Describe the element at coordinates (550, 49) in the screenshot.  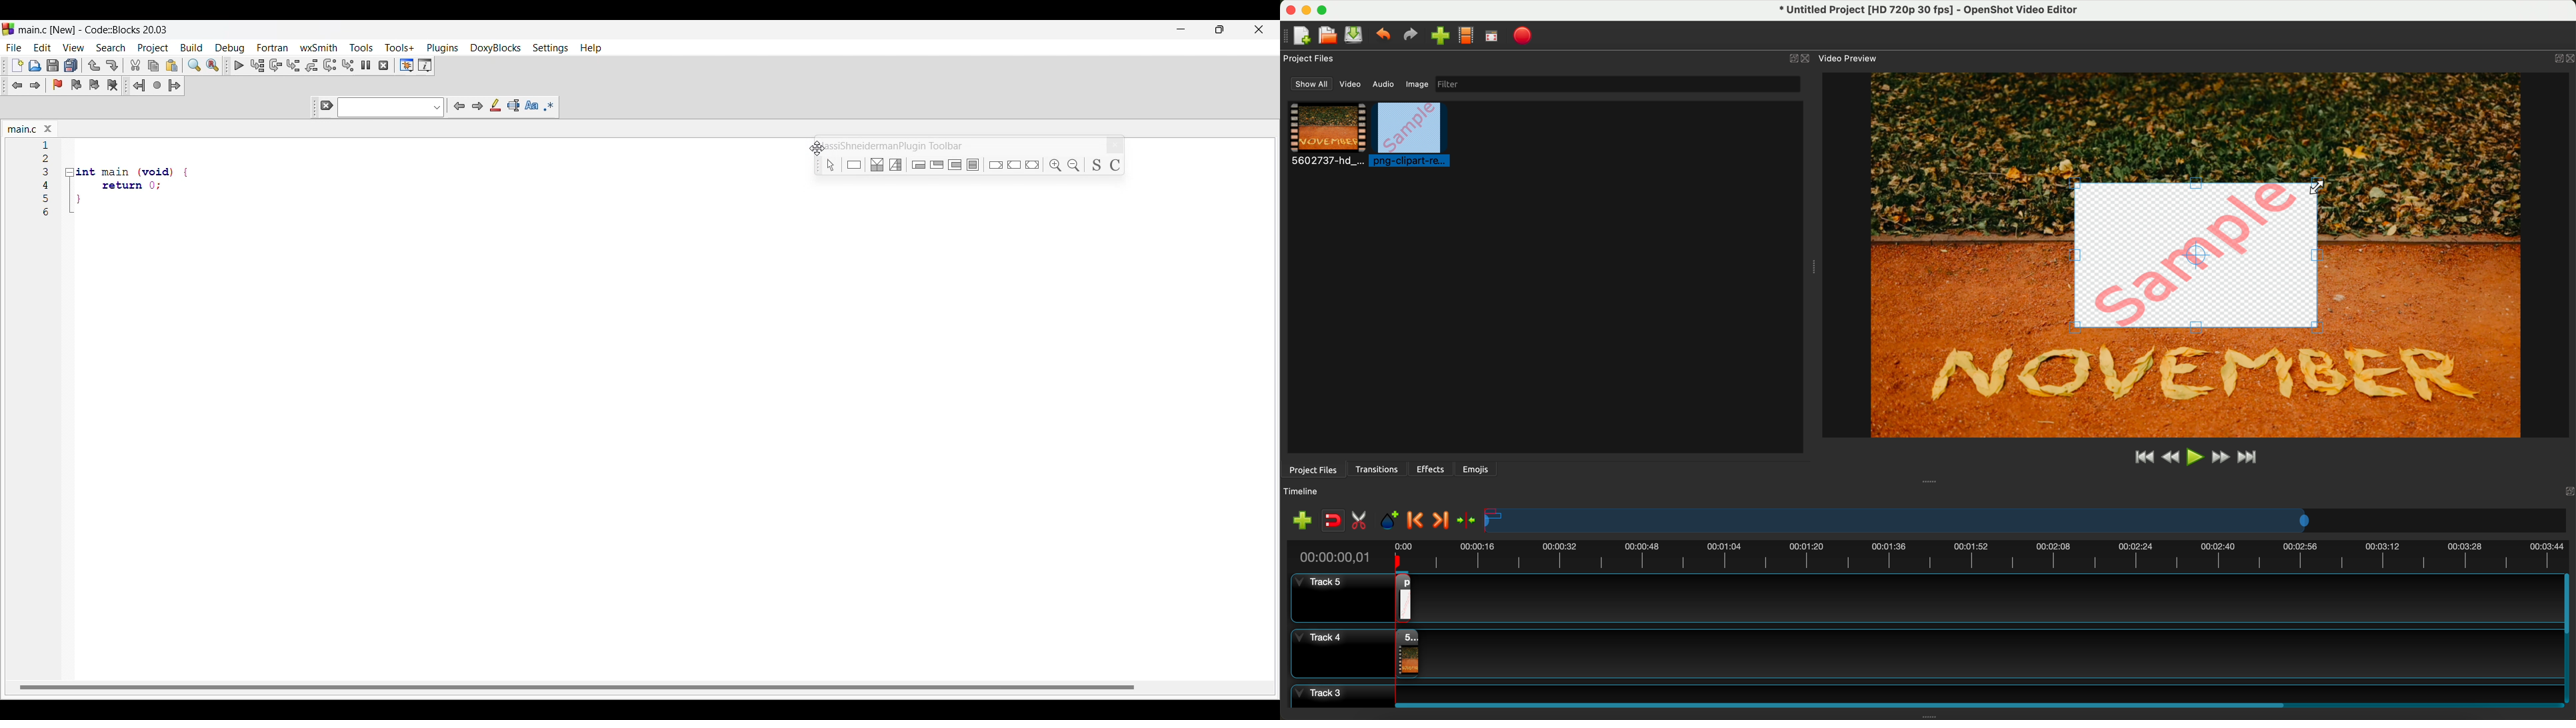
I see `Settings menu` at that location.